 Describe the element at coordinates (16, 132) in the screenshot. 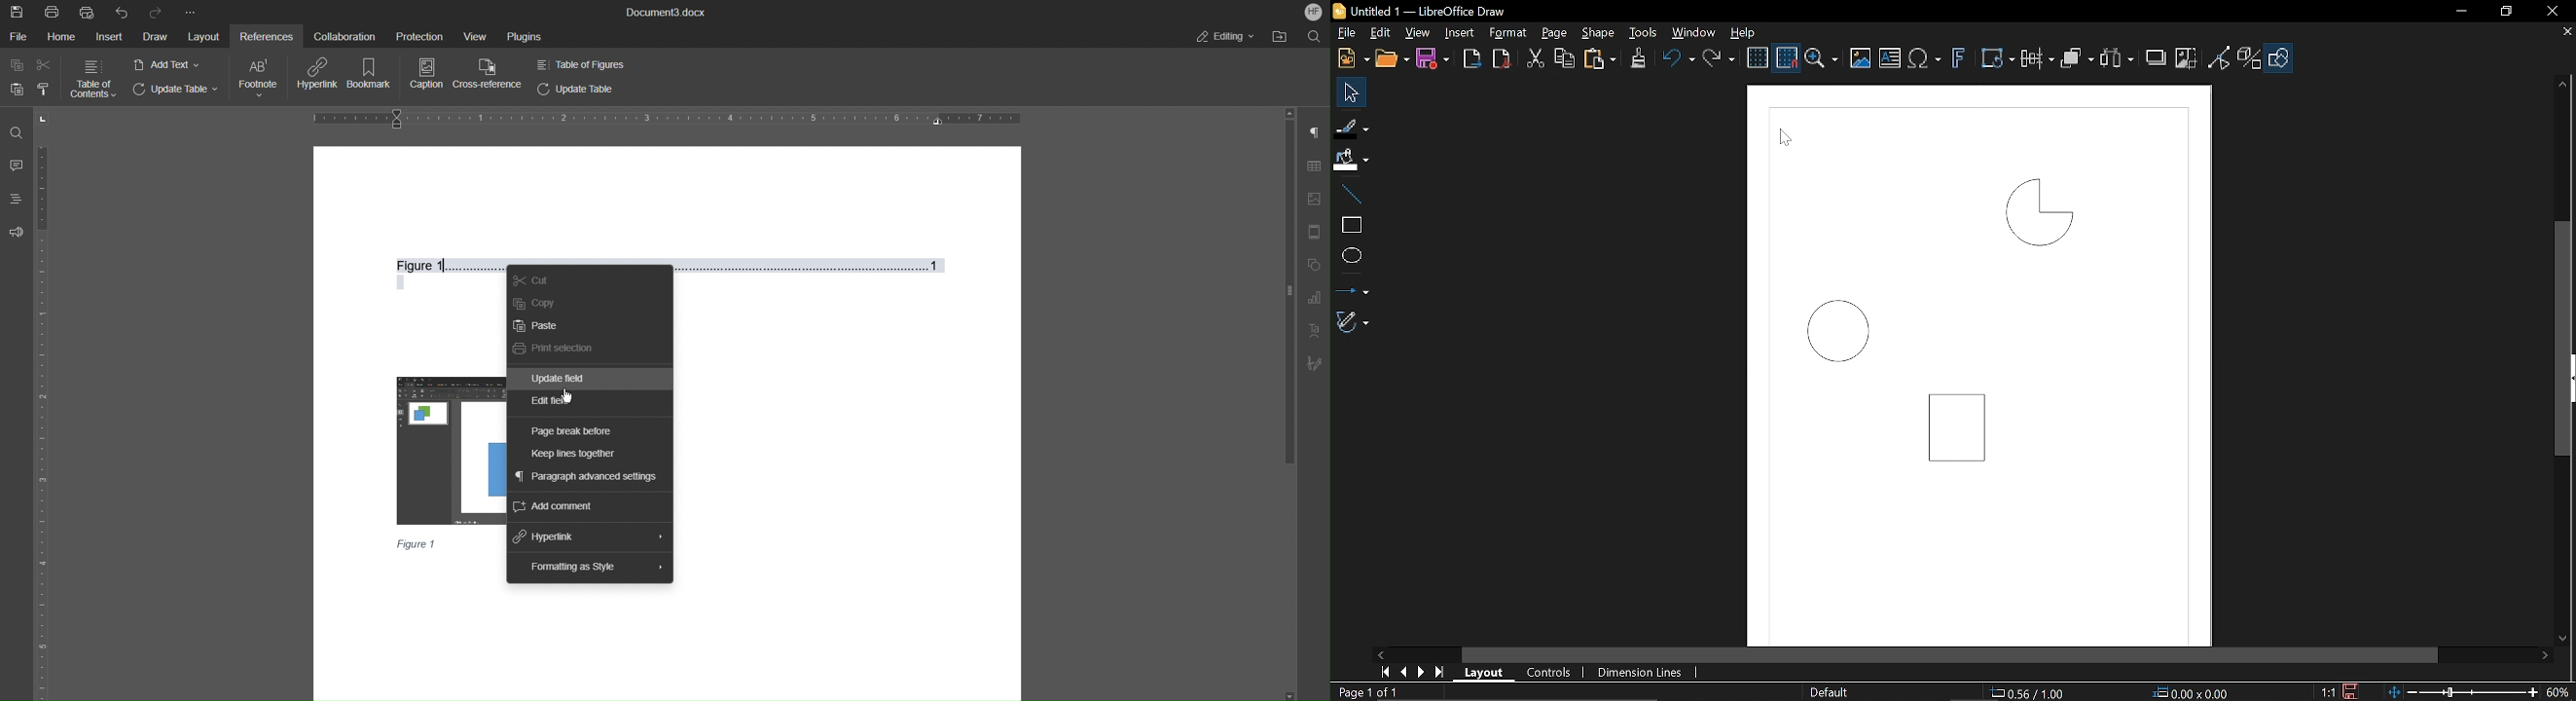

I see `Find` at that location.